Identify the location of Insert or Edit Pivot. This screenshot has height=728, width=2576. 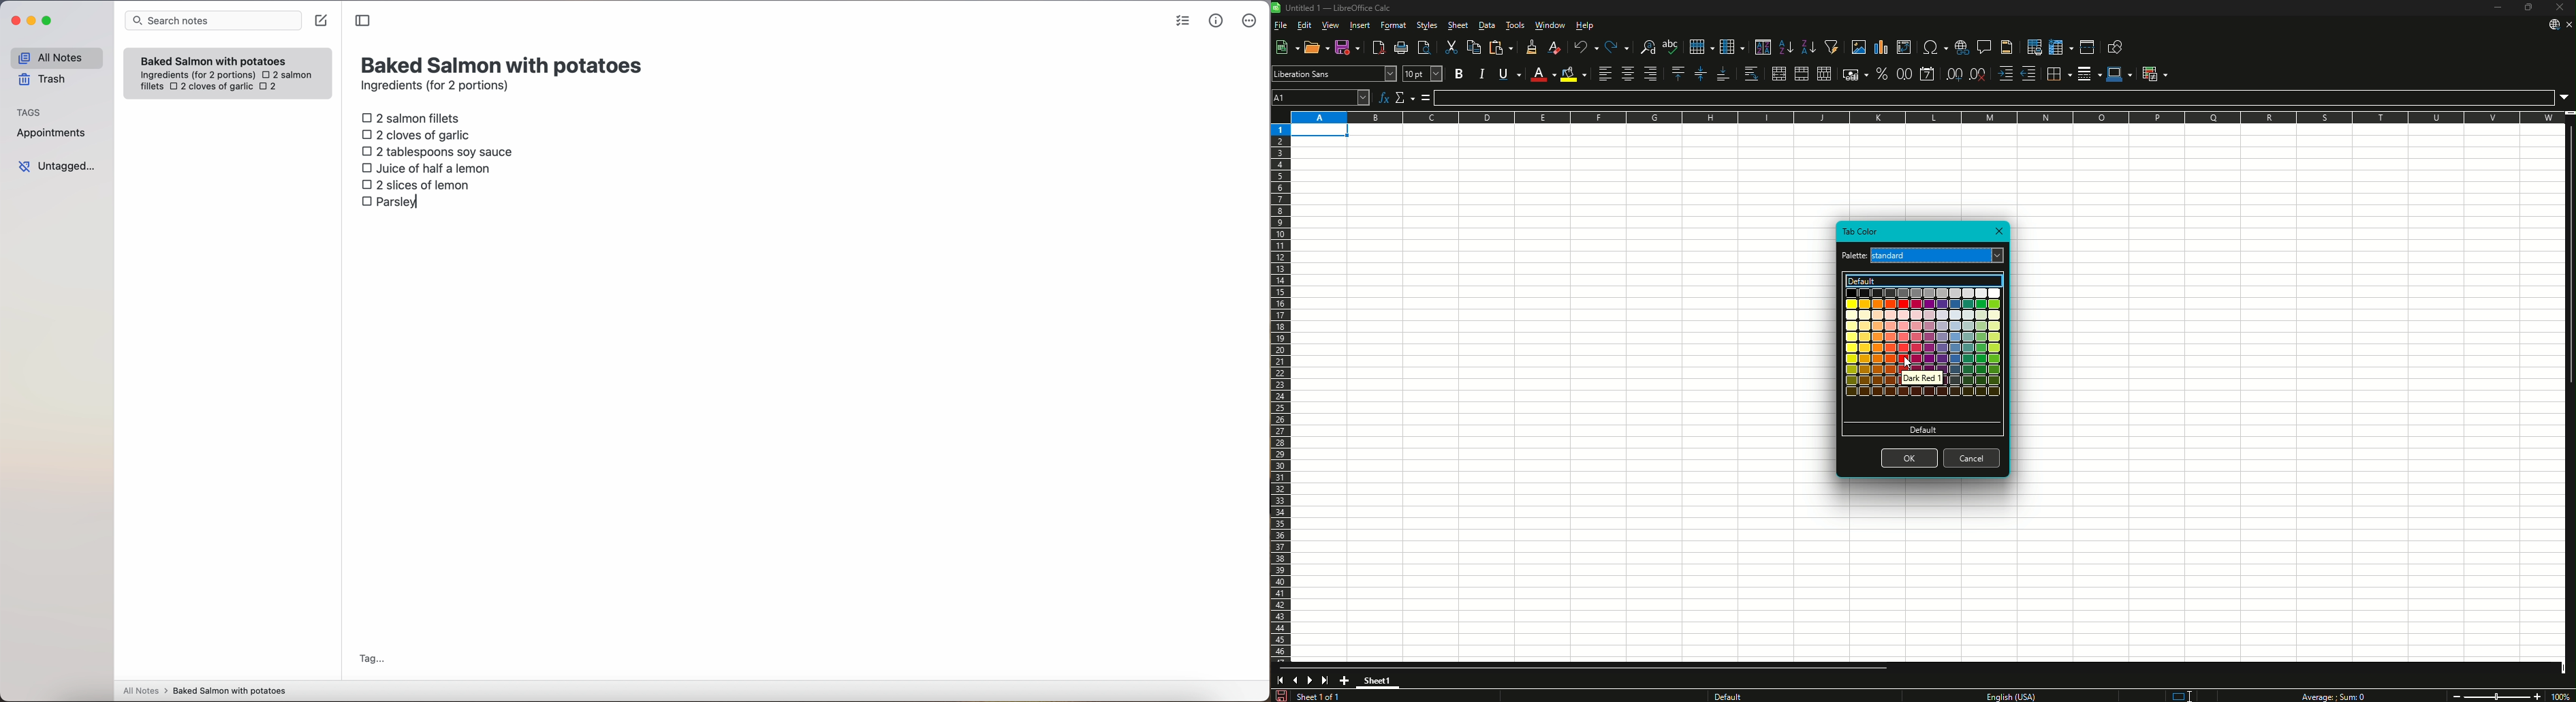
(1904, 47).